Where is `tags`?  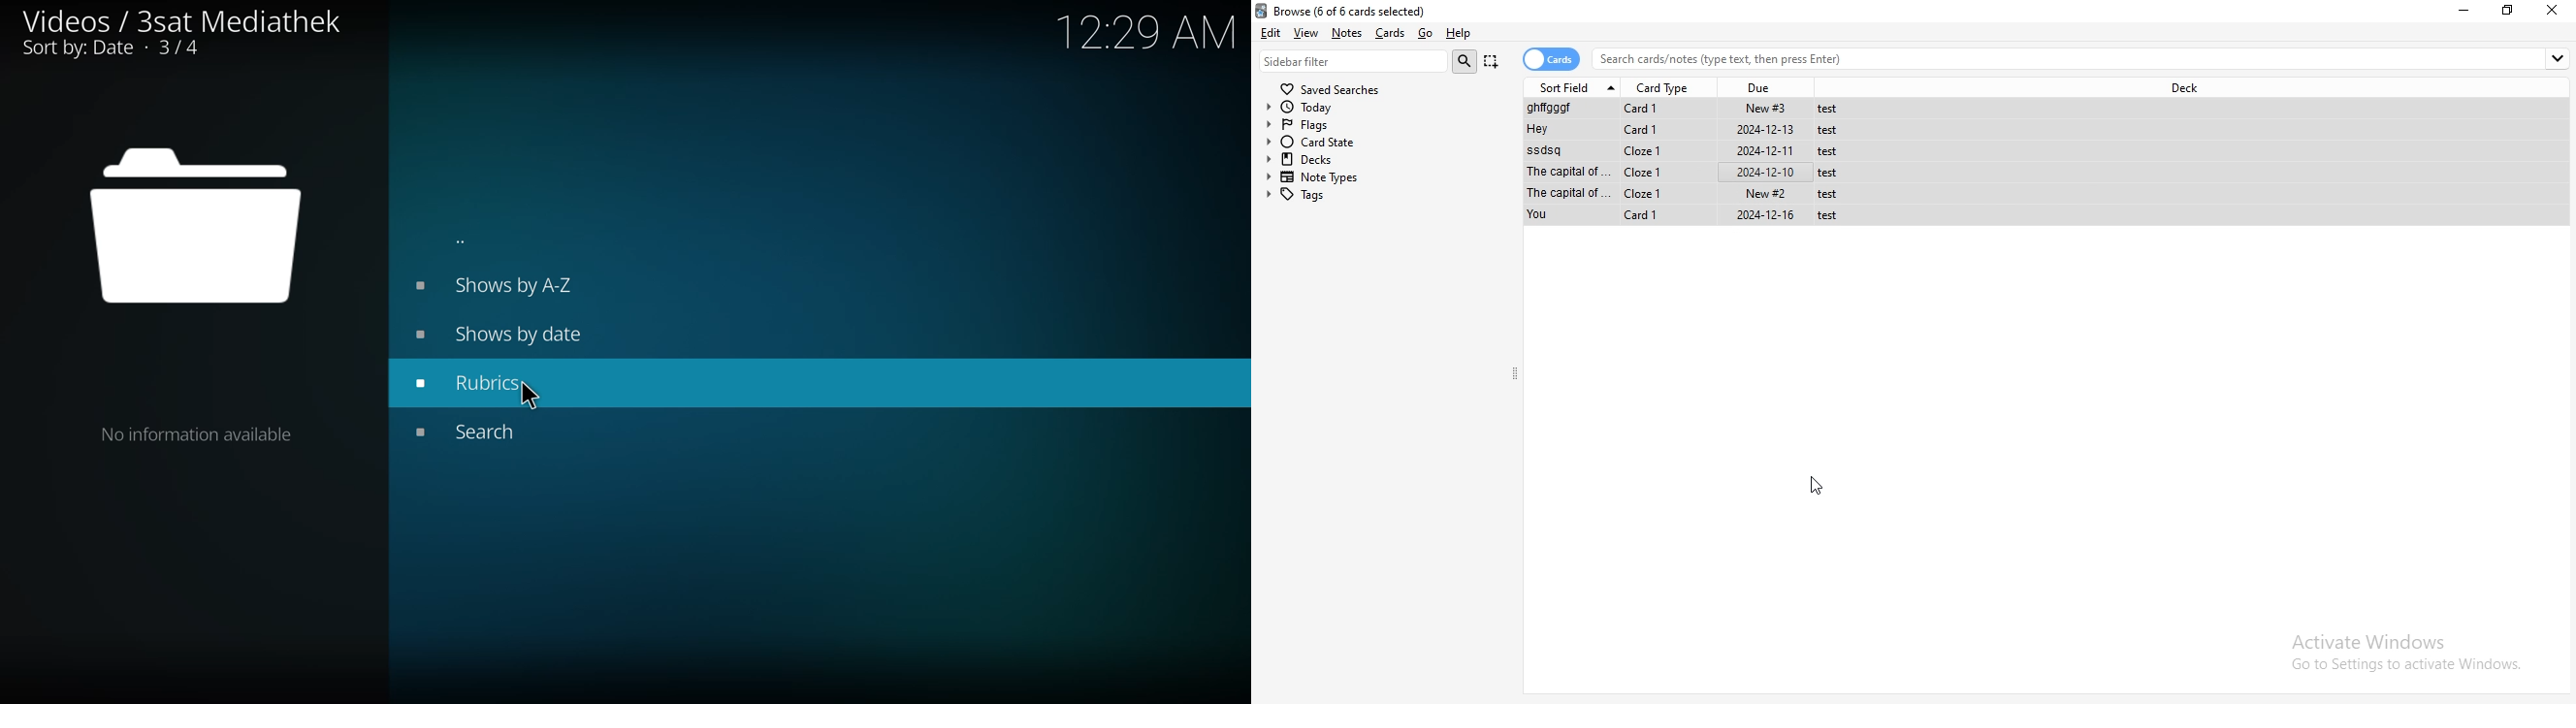
tags is located at coordinates (1382, 196).